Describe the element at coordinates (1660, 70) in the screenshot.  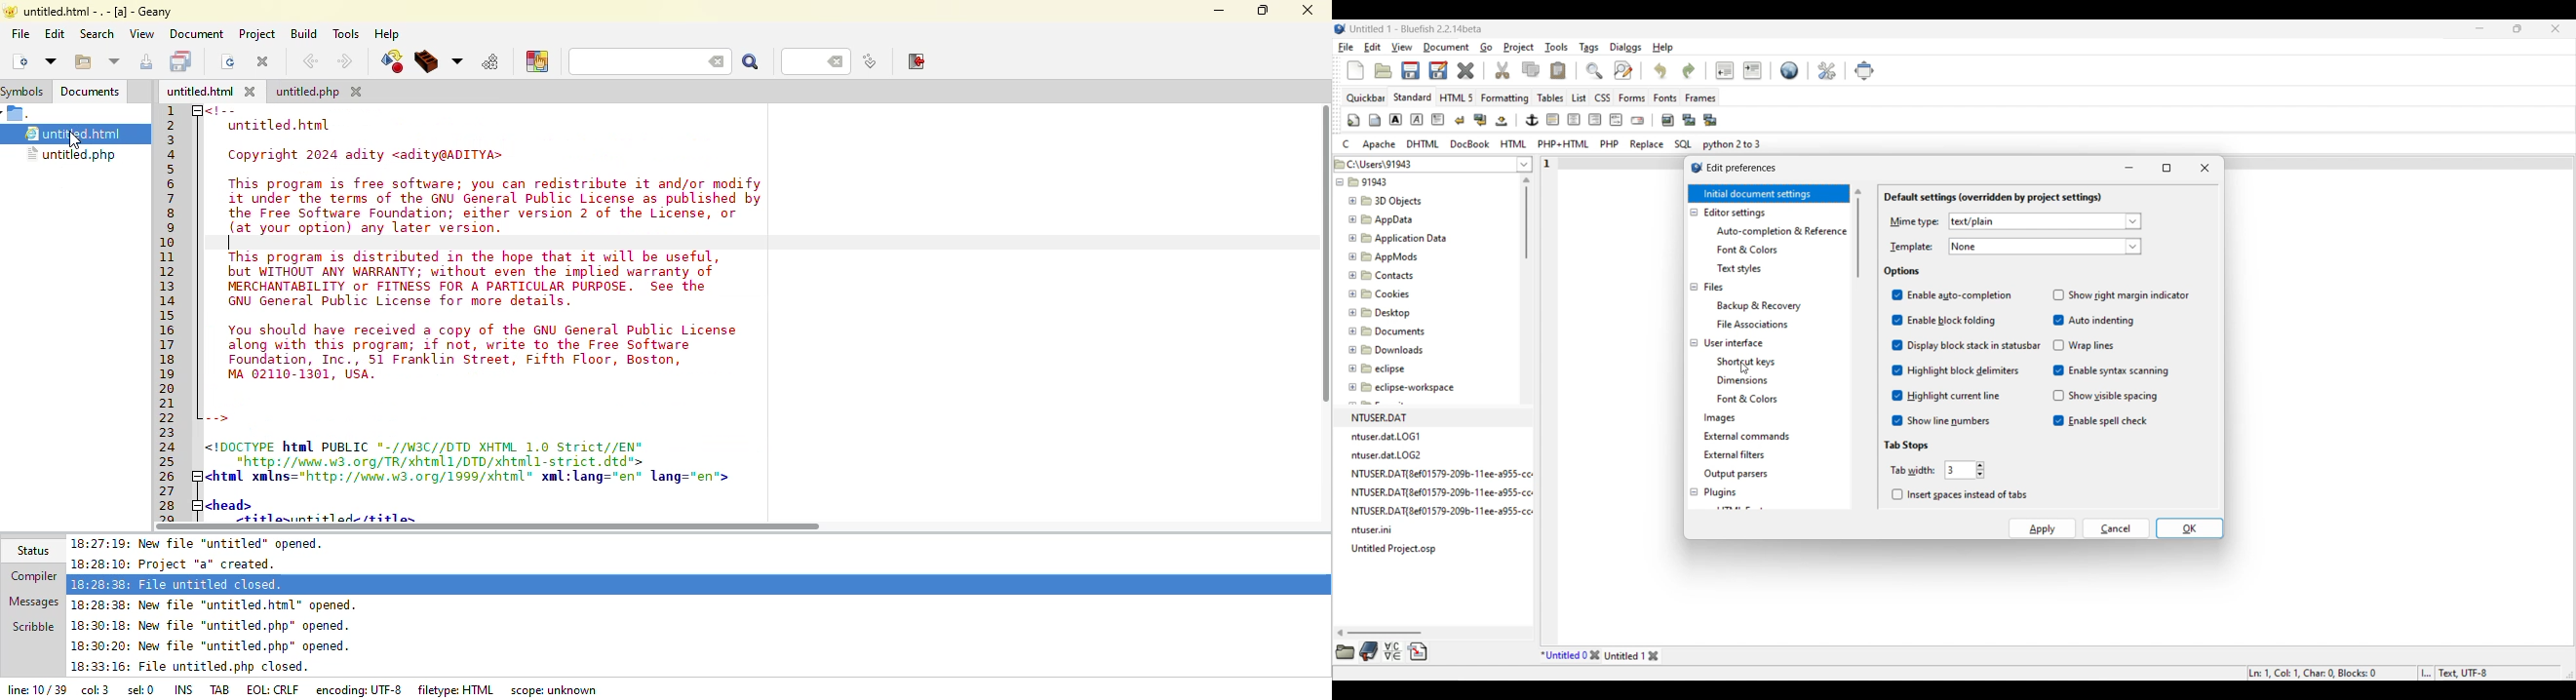
I see `Undo` at that location.